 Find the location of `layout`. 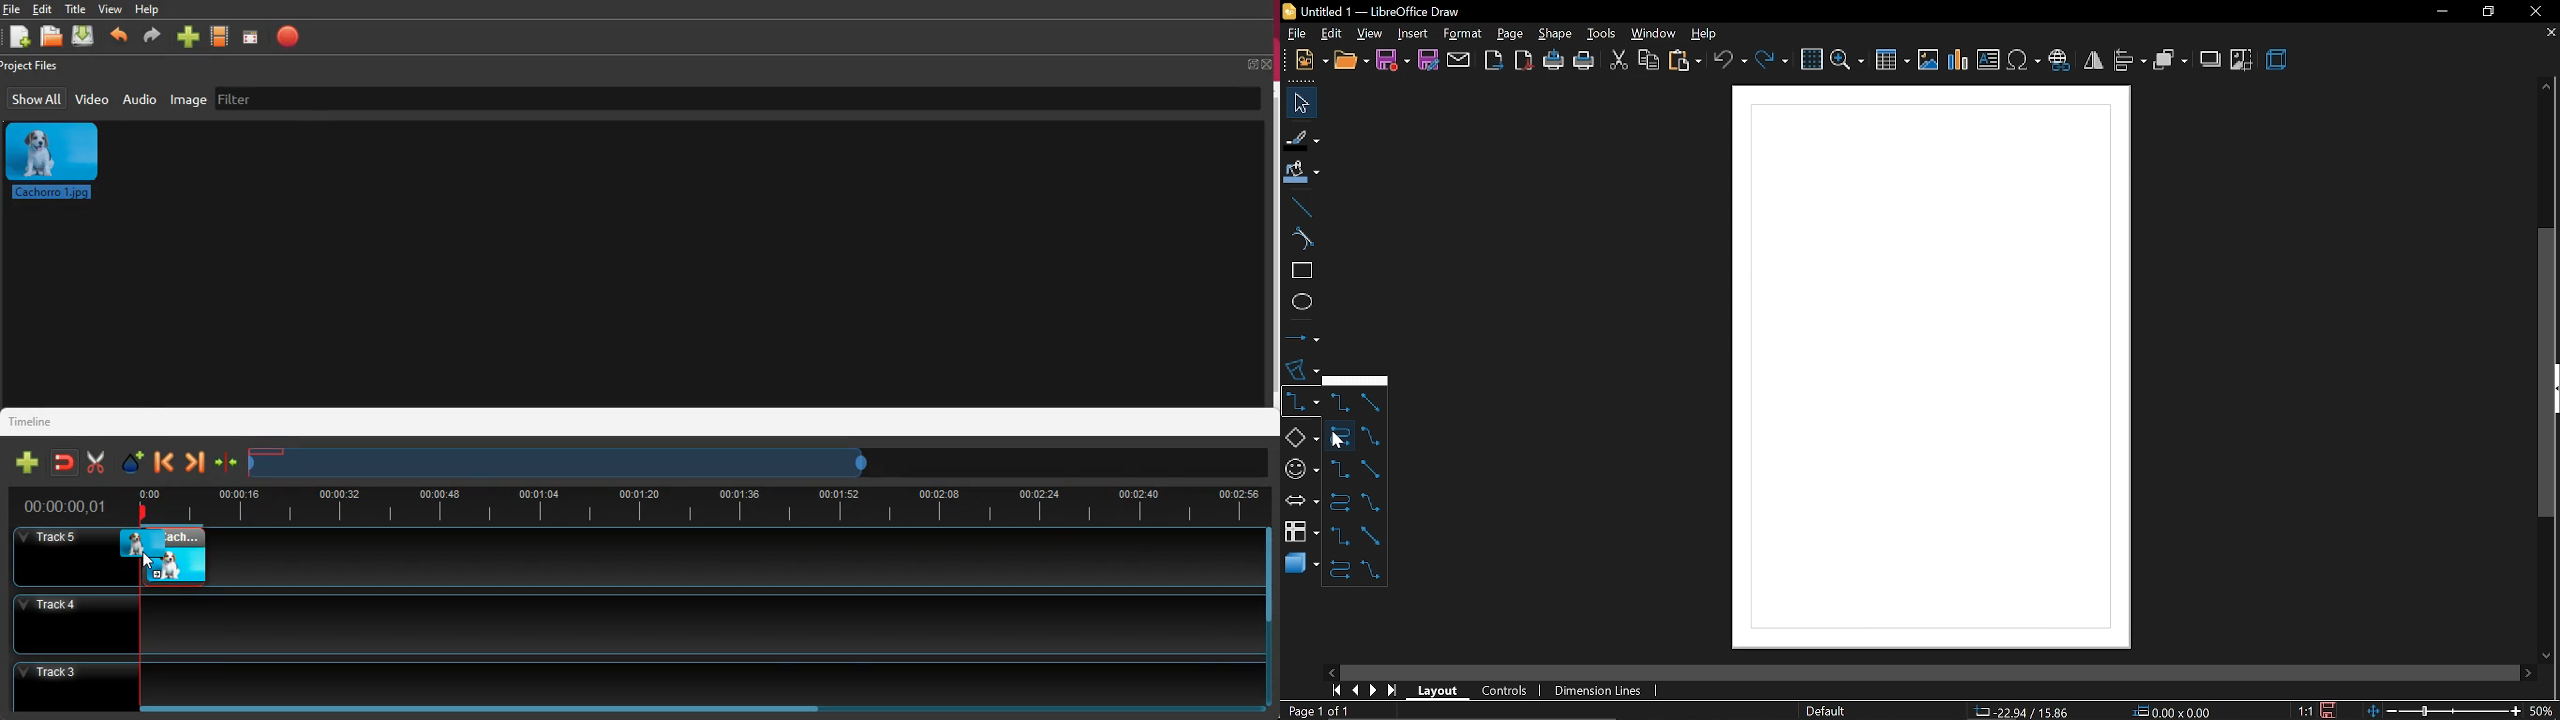

layout is located at coordinates (1439, 691).